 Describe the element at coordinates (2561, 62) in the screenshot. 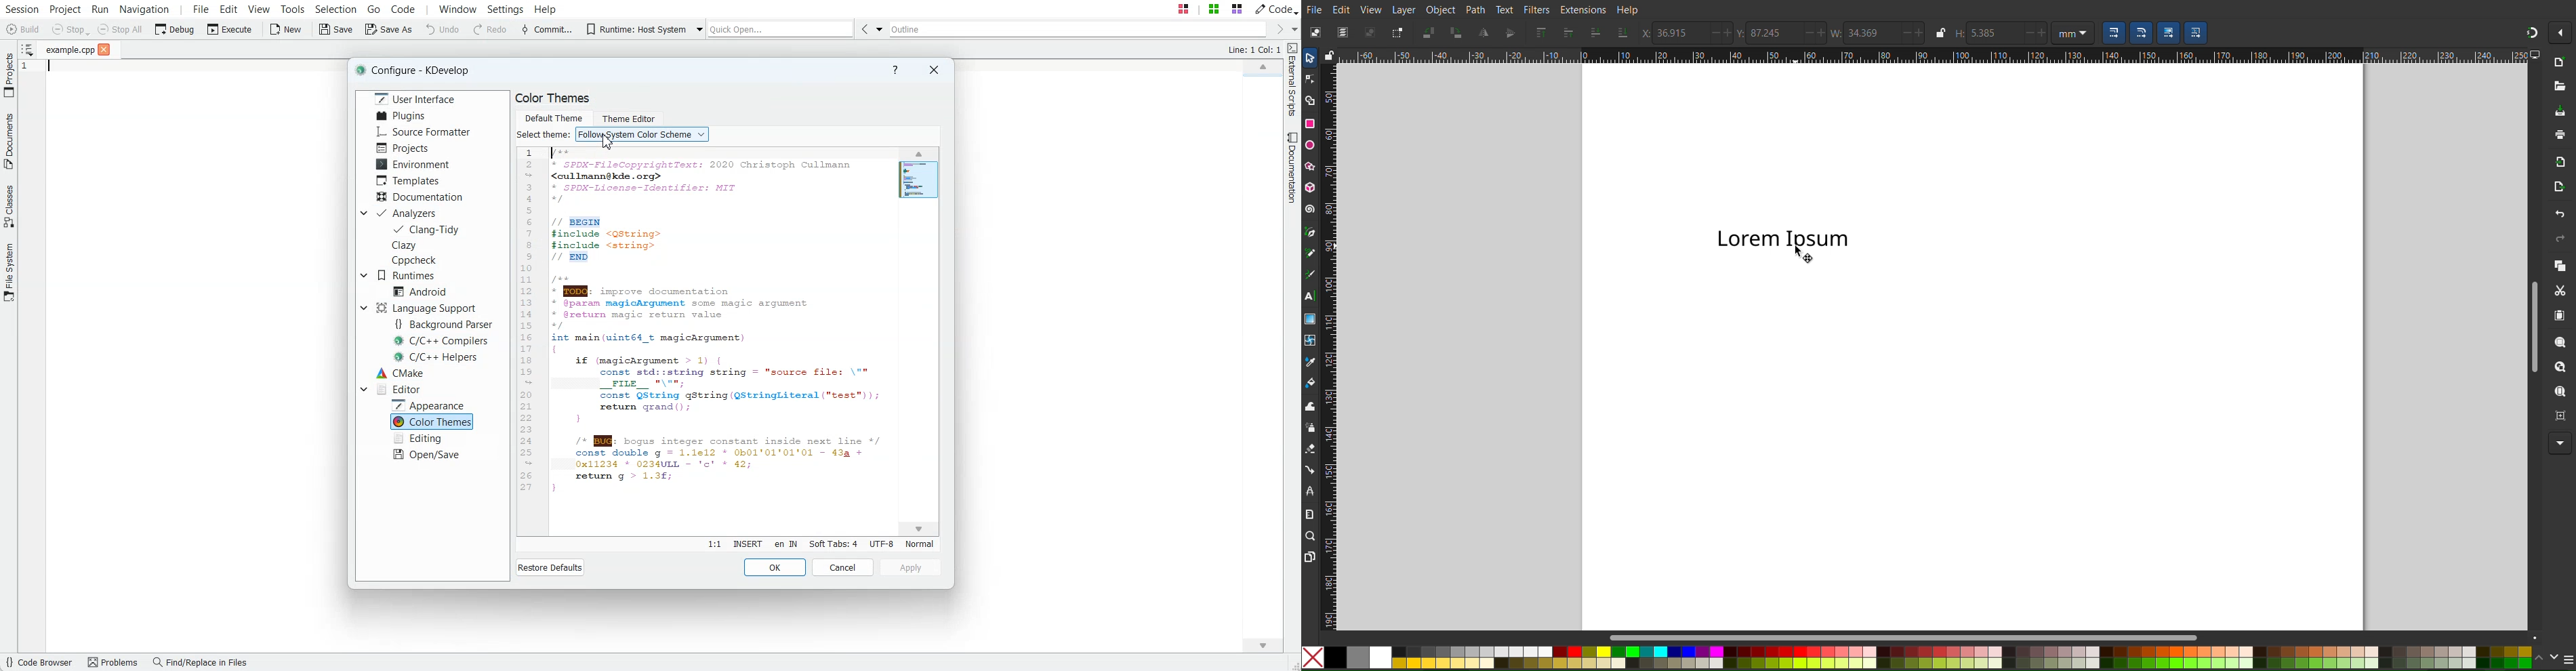

I see `New` at that location.